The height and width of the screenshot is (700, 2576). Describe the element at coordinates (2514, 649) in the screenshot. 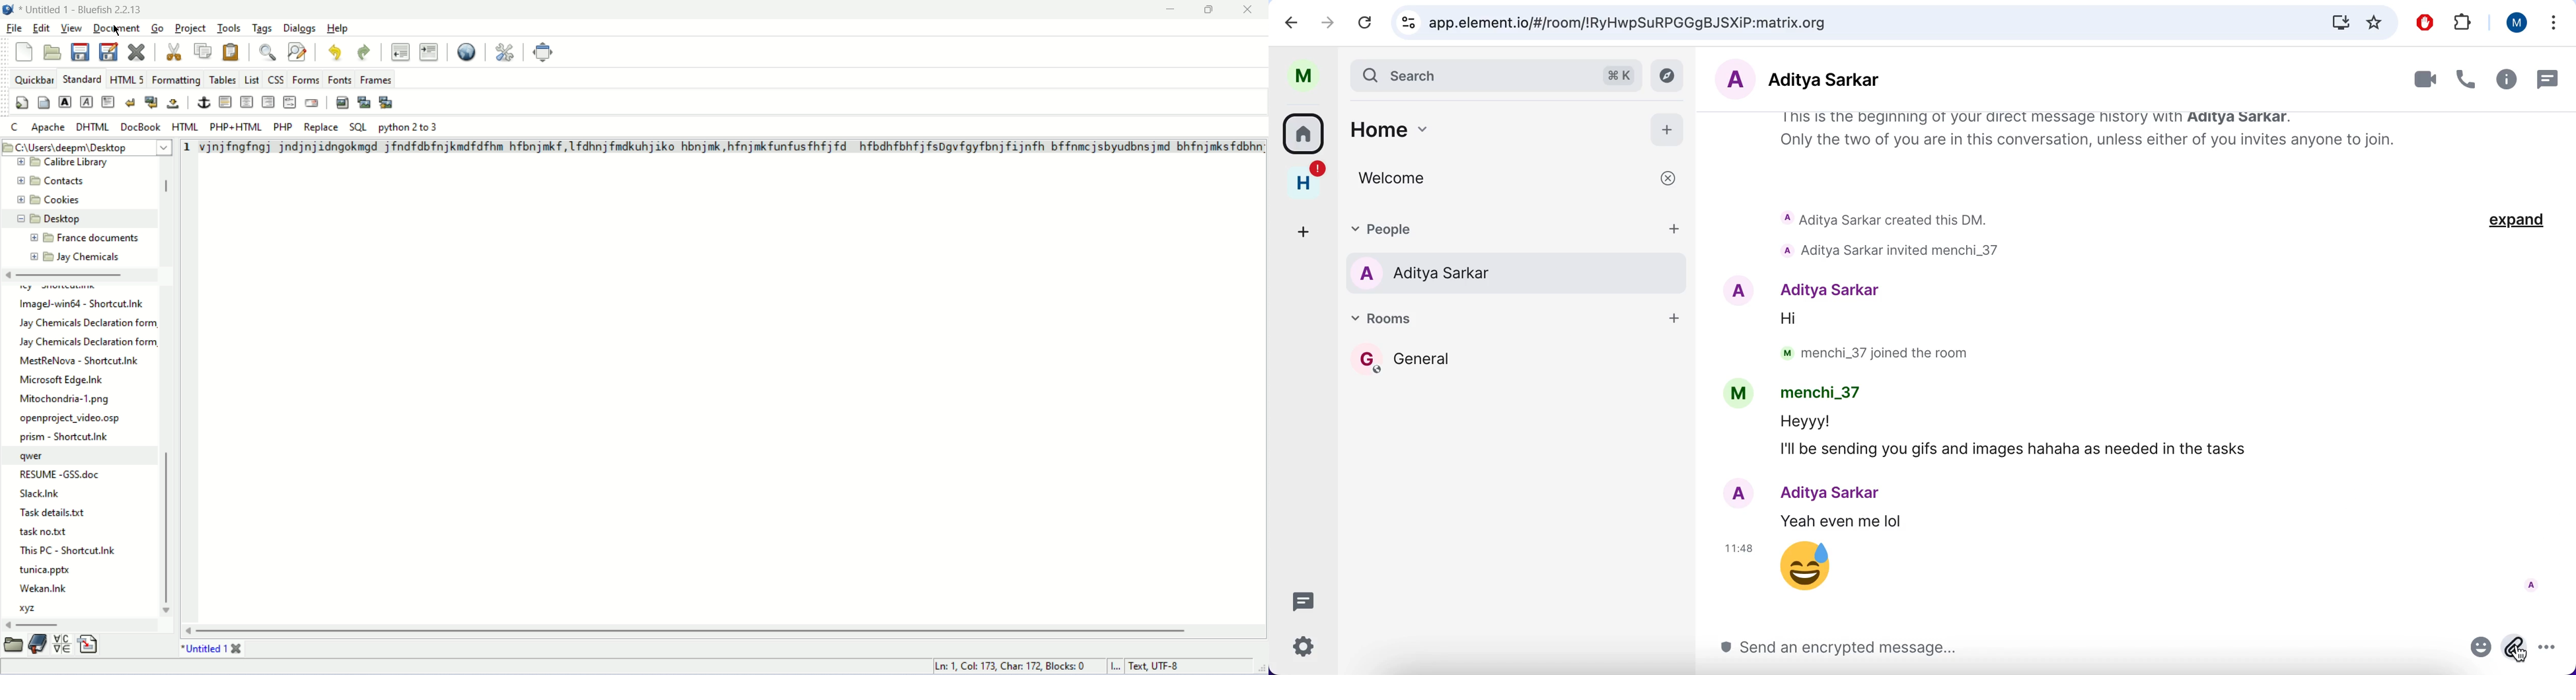

I see `attach` at that location.